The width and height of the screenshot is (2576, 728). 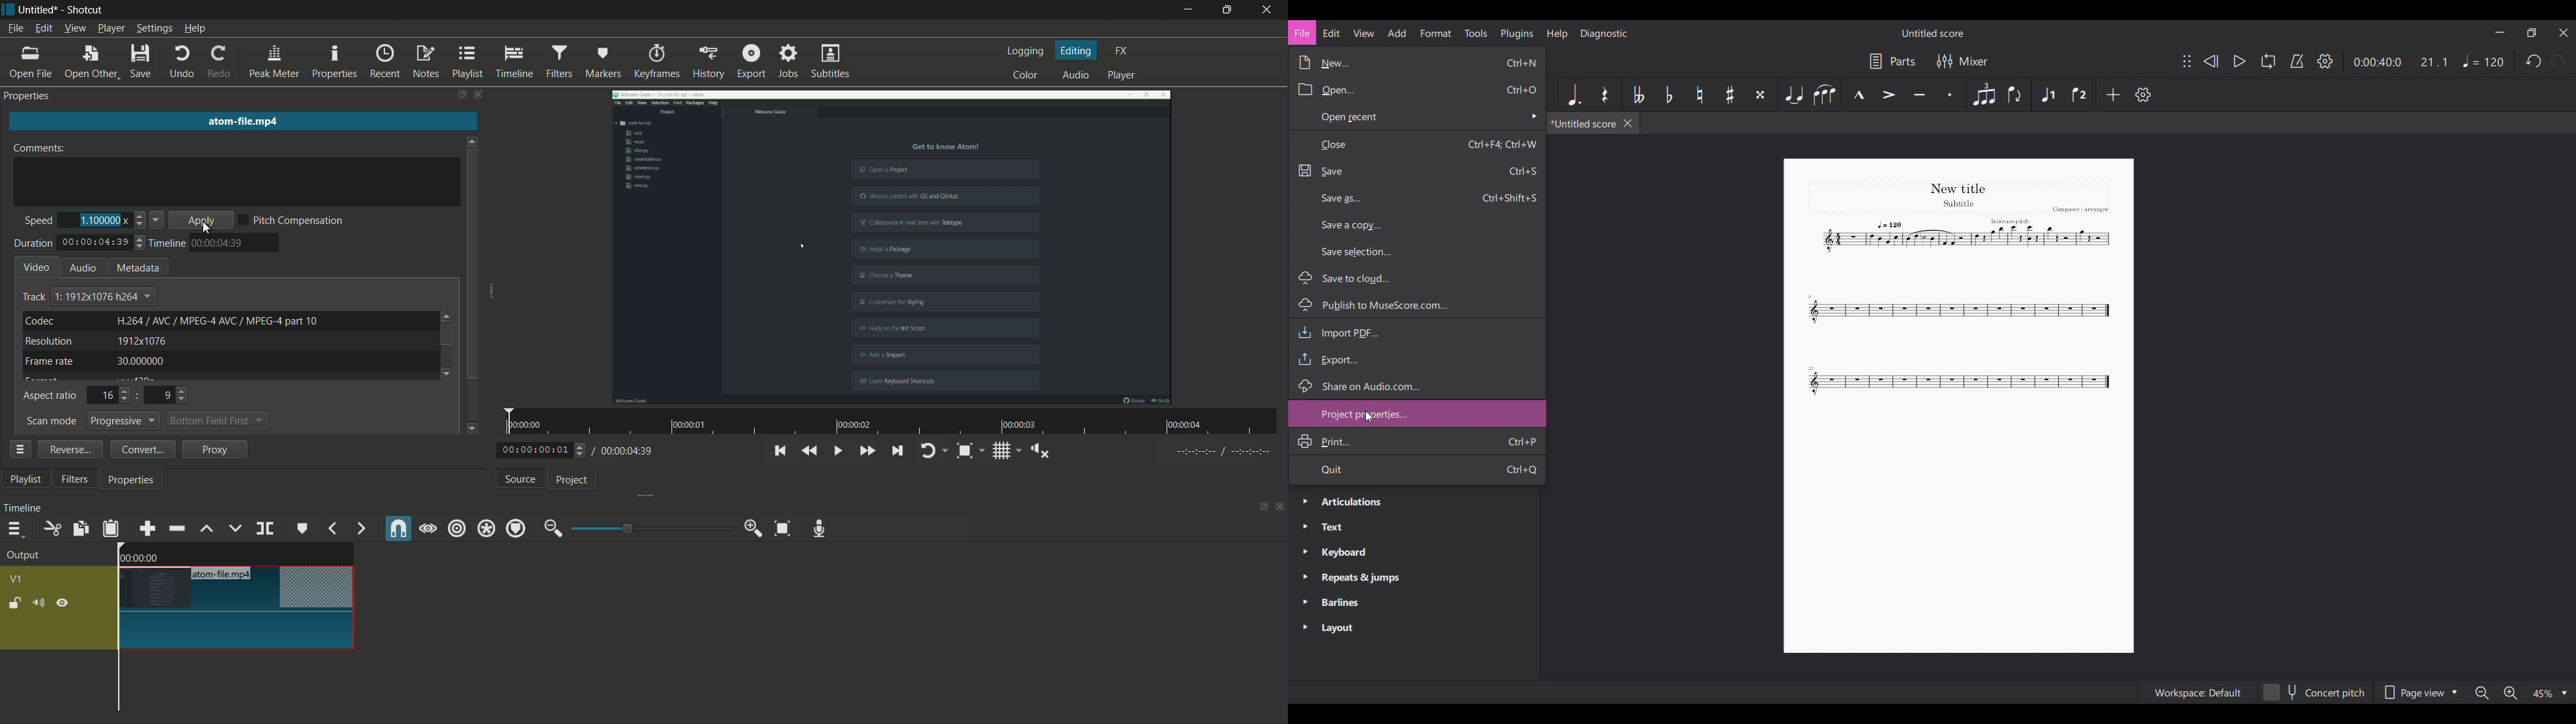 I want to click on imported file, so click(x=893, y=247).